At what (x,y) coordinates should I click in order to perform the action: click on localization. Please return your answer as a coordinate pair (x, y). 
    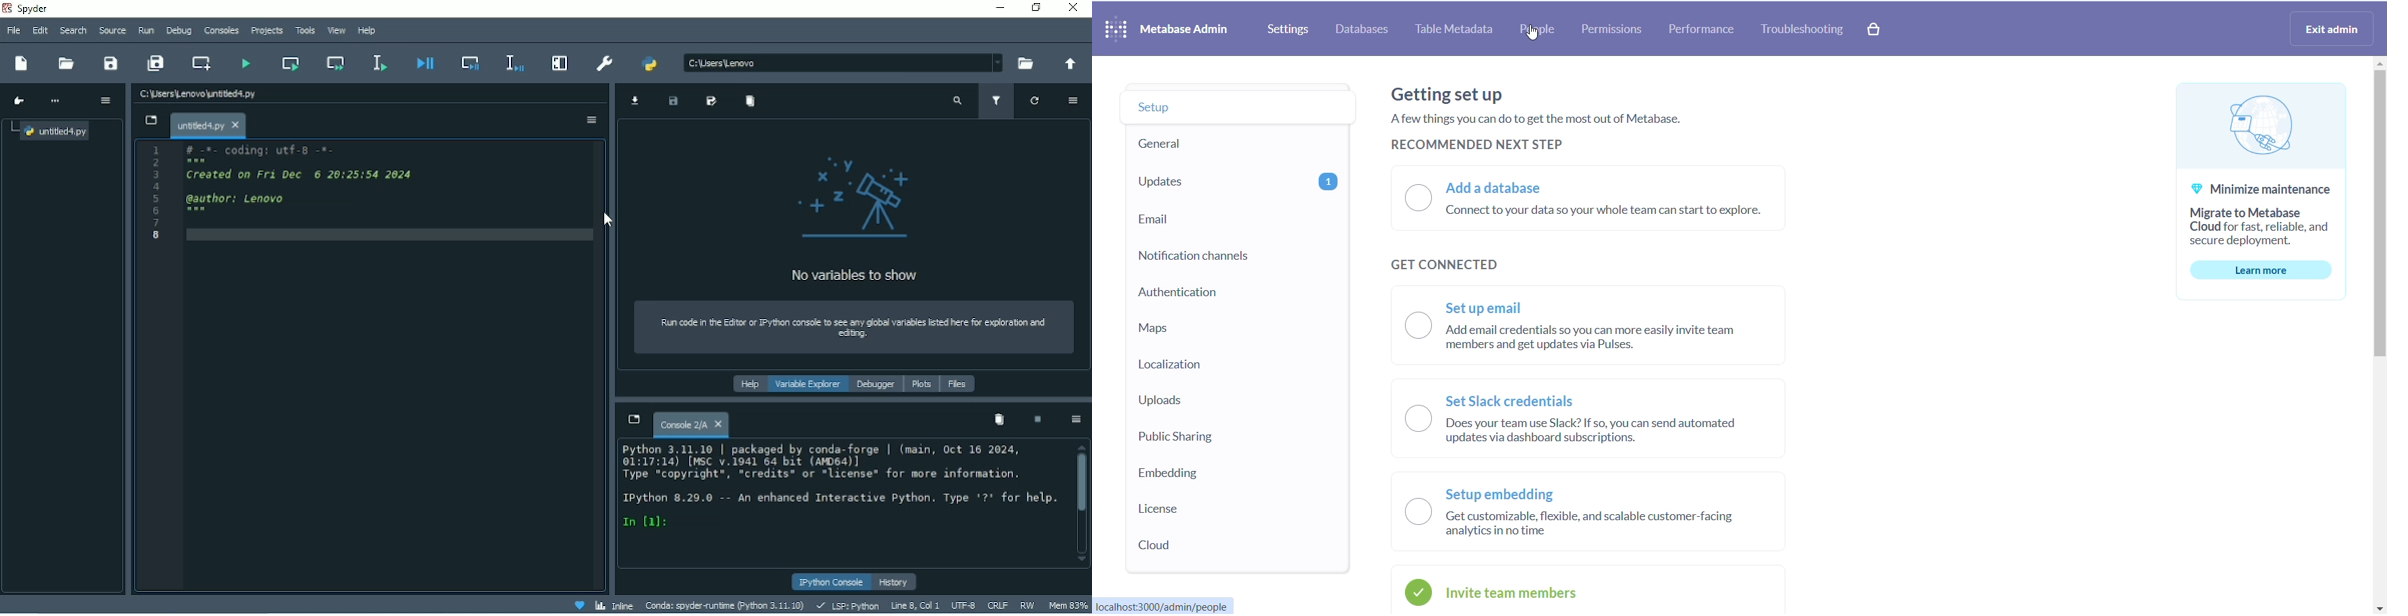
    Looking at the image, I should click on (1223, 370).